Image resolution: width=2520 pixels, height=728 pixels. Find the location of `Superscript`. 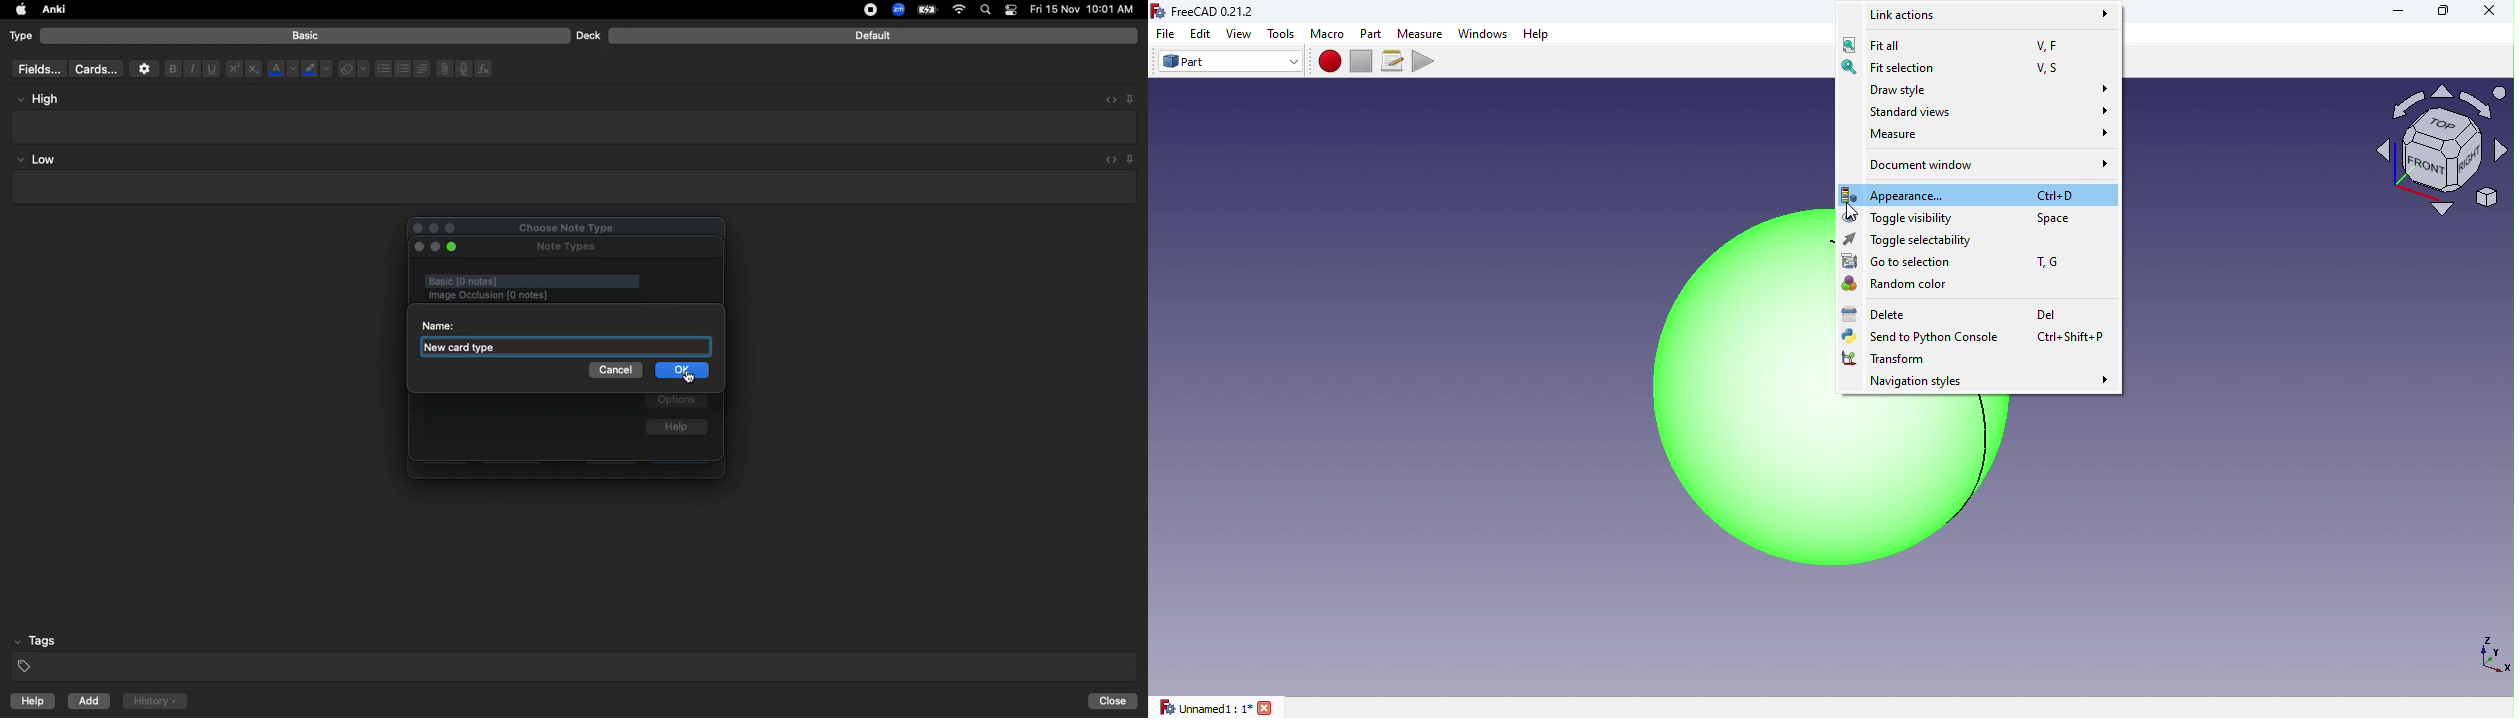

Superscript is located at coordinates (233, 69).